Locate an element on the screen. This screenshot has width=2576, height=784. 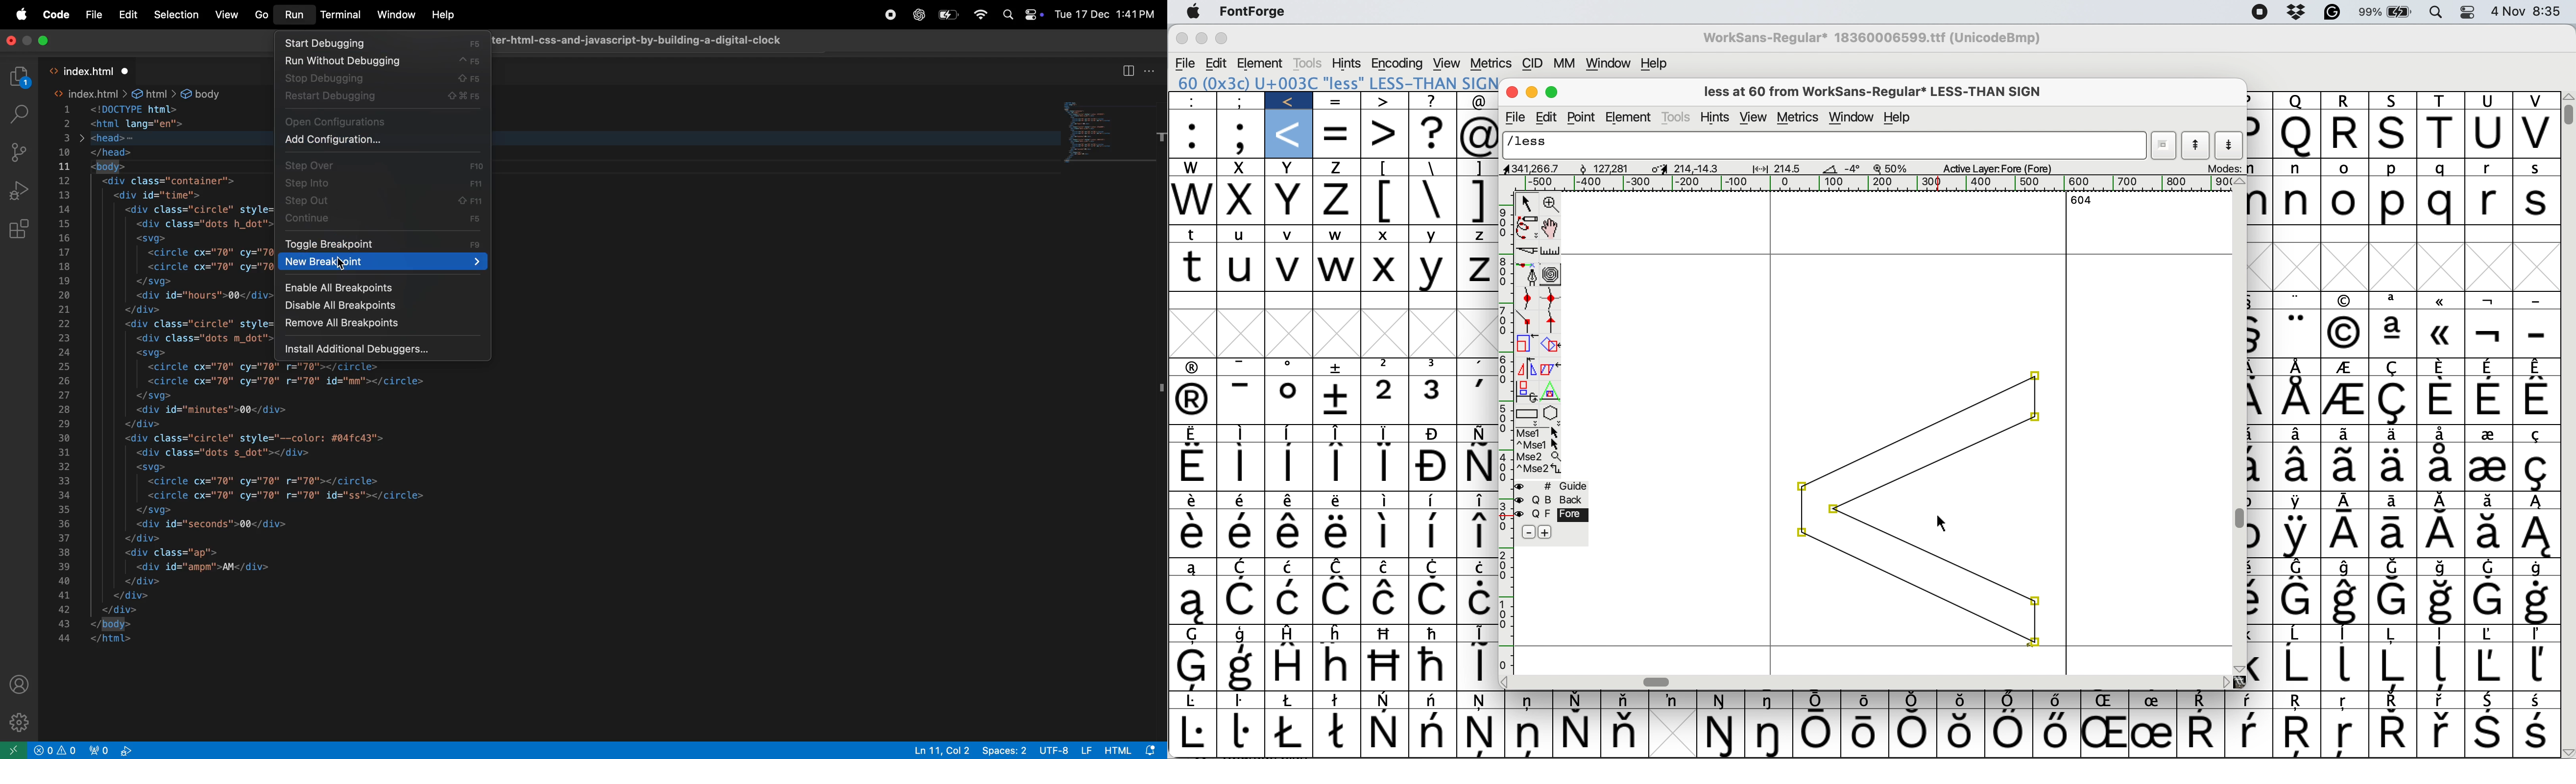
m is located at coordinates (2260, 169).